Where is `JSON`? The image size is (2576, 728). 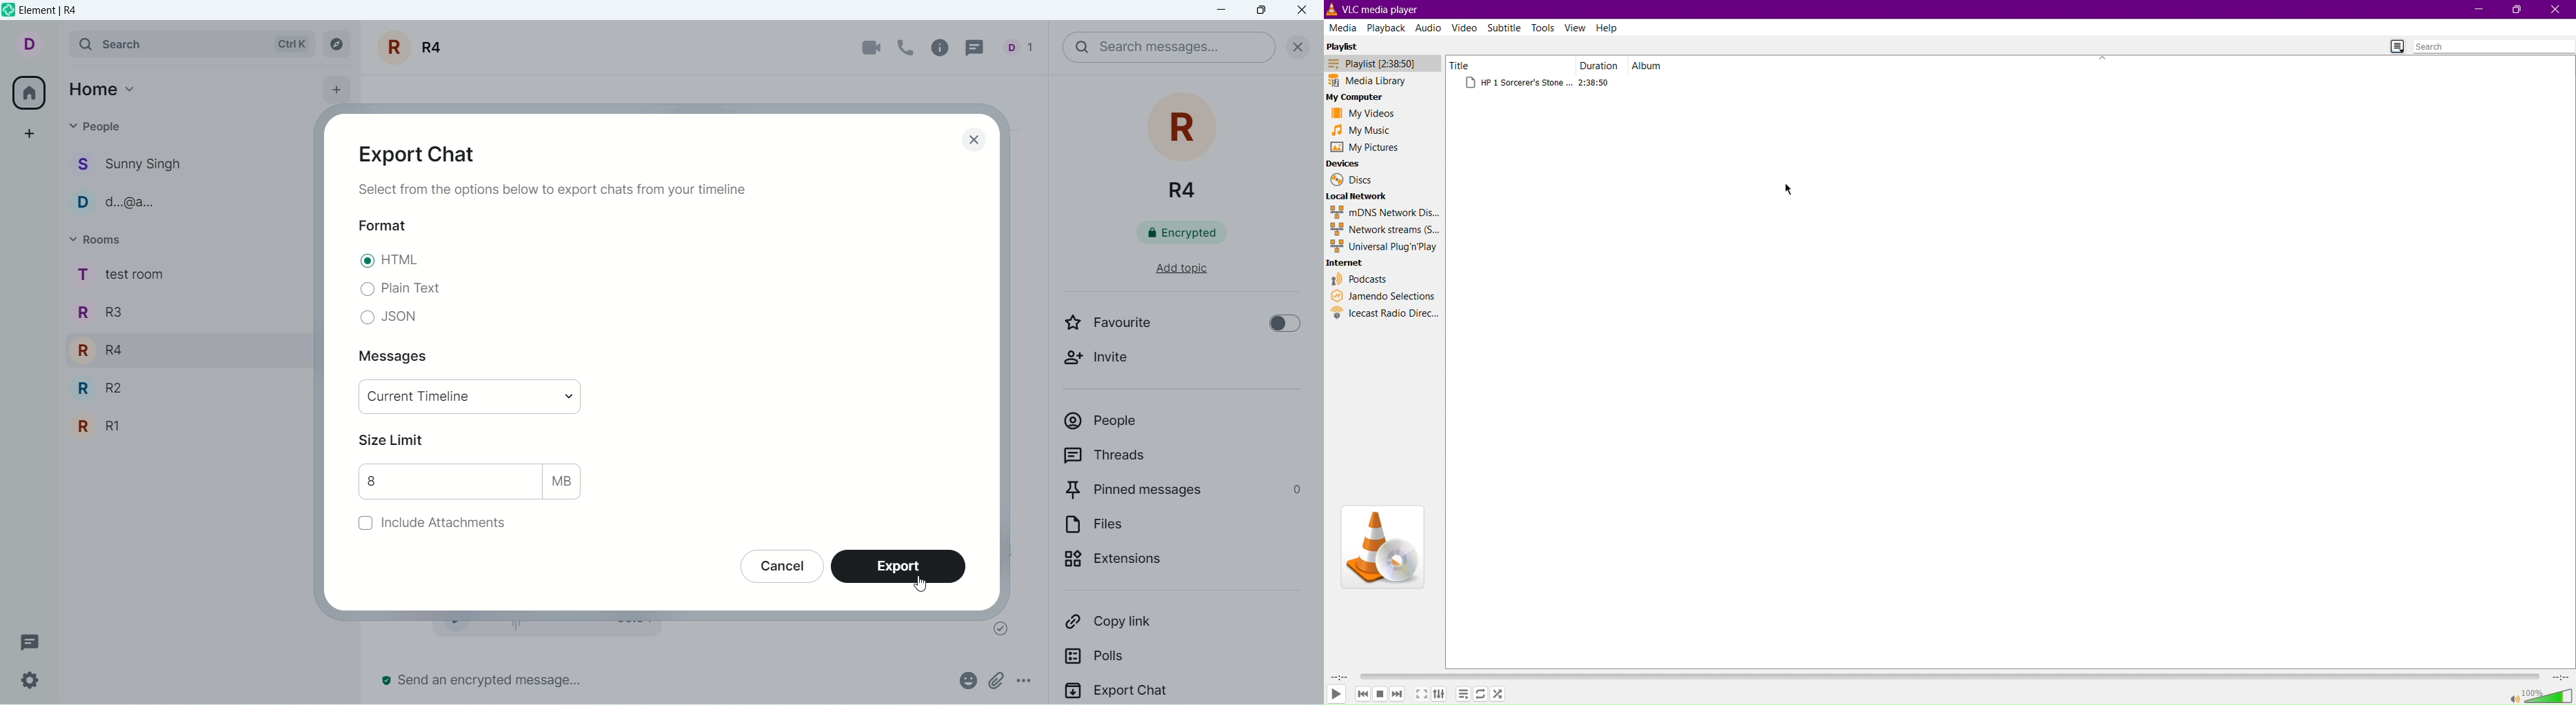
JSON is located at coordinates (391, 320).